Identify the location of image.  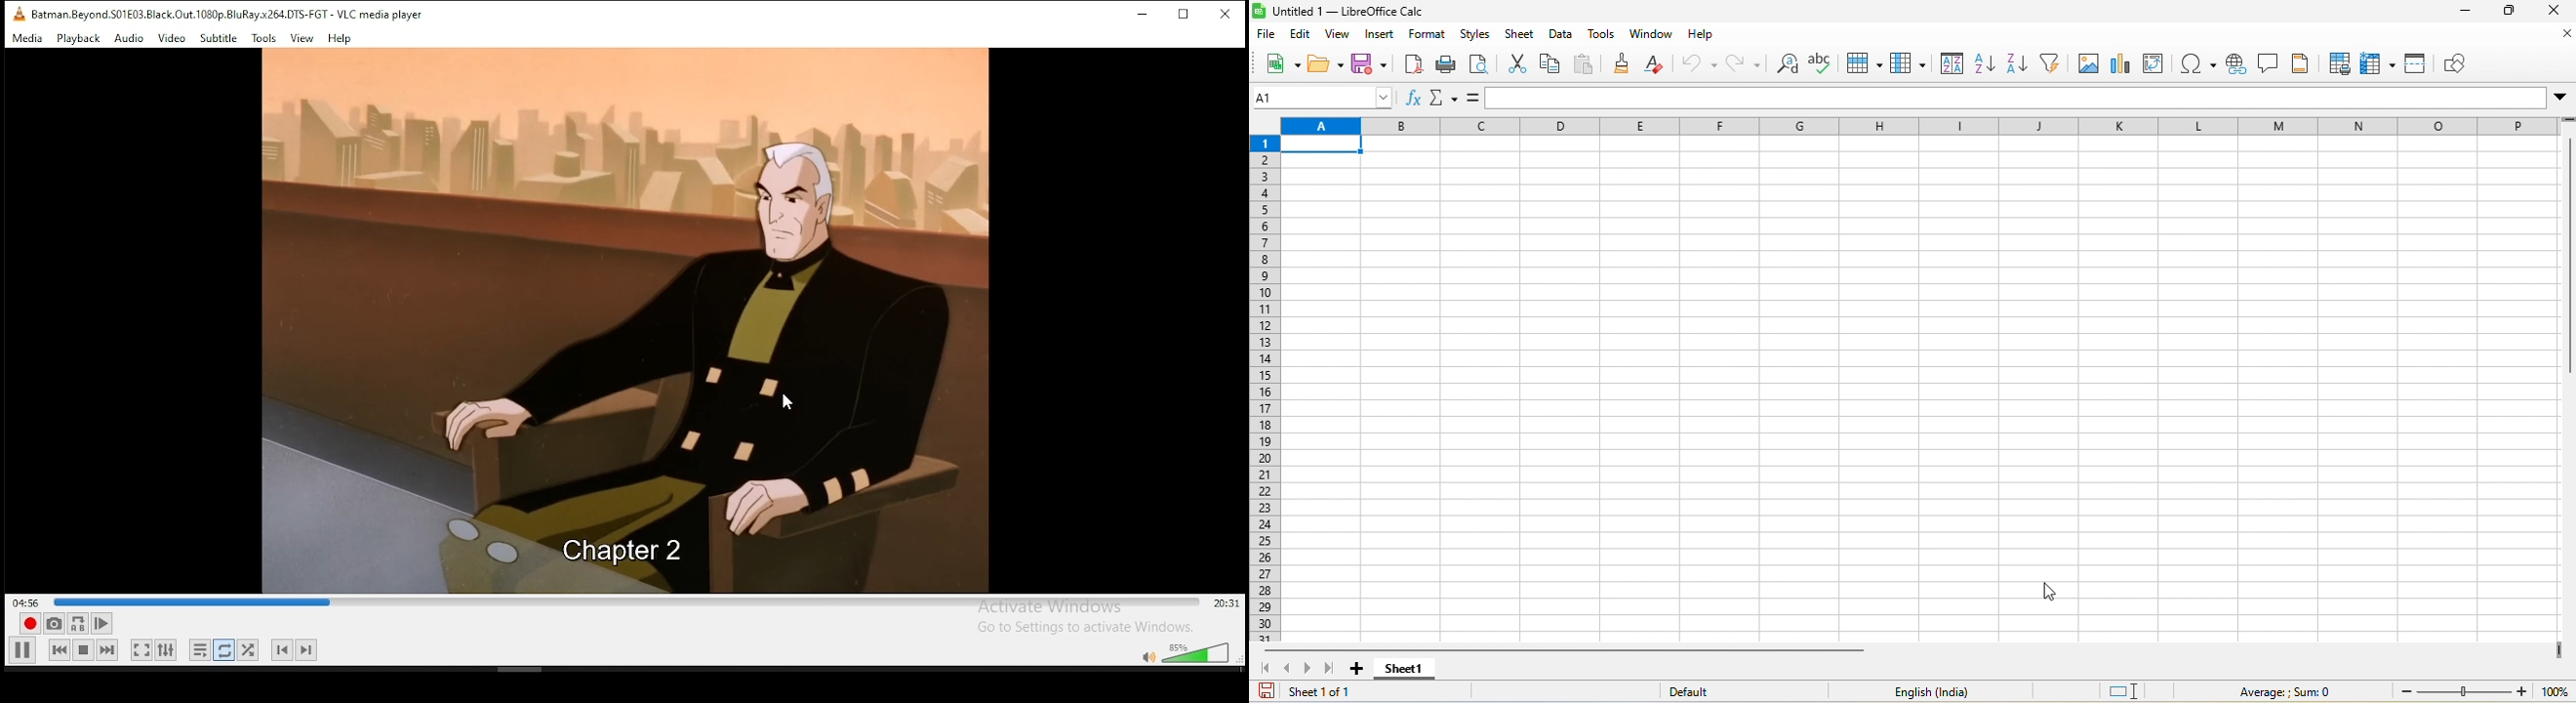
(2092, 62).